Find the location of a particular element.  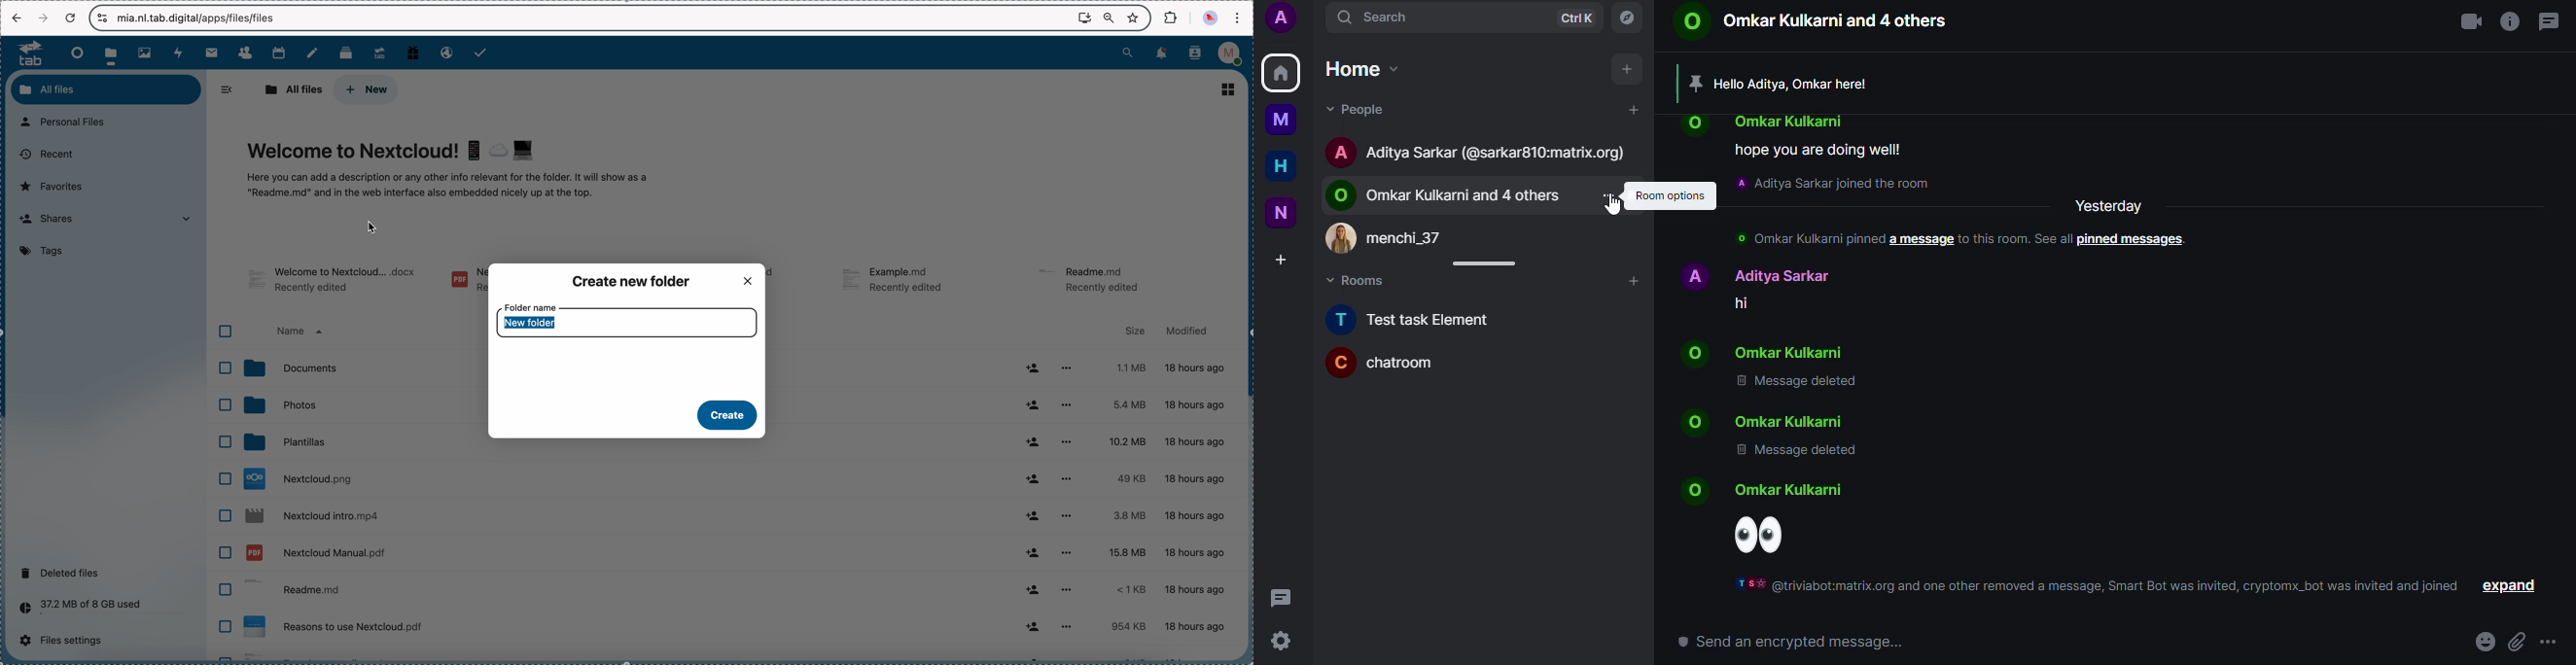

cancel is located at coordinates (69, 19).